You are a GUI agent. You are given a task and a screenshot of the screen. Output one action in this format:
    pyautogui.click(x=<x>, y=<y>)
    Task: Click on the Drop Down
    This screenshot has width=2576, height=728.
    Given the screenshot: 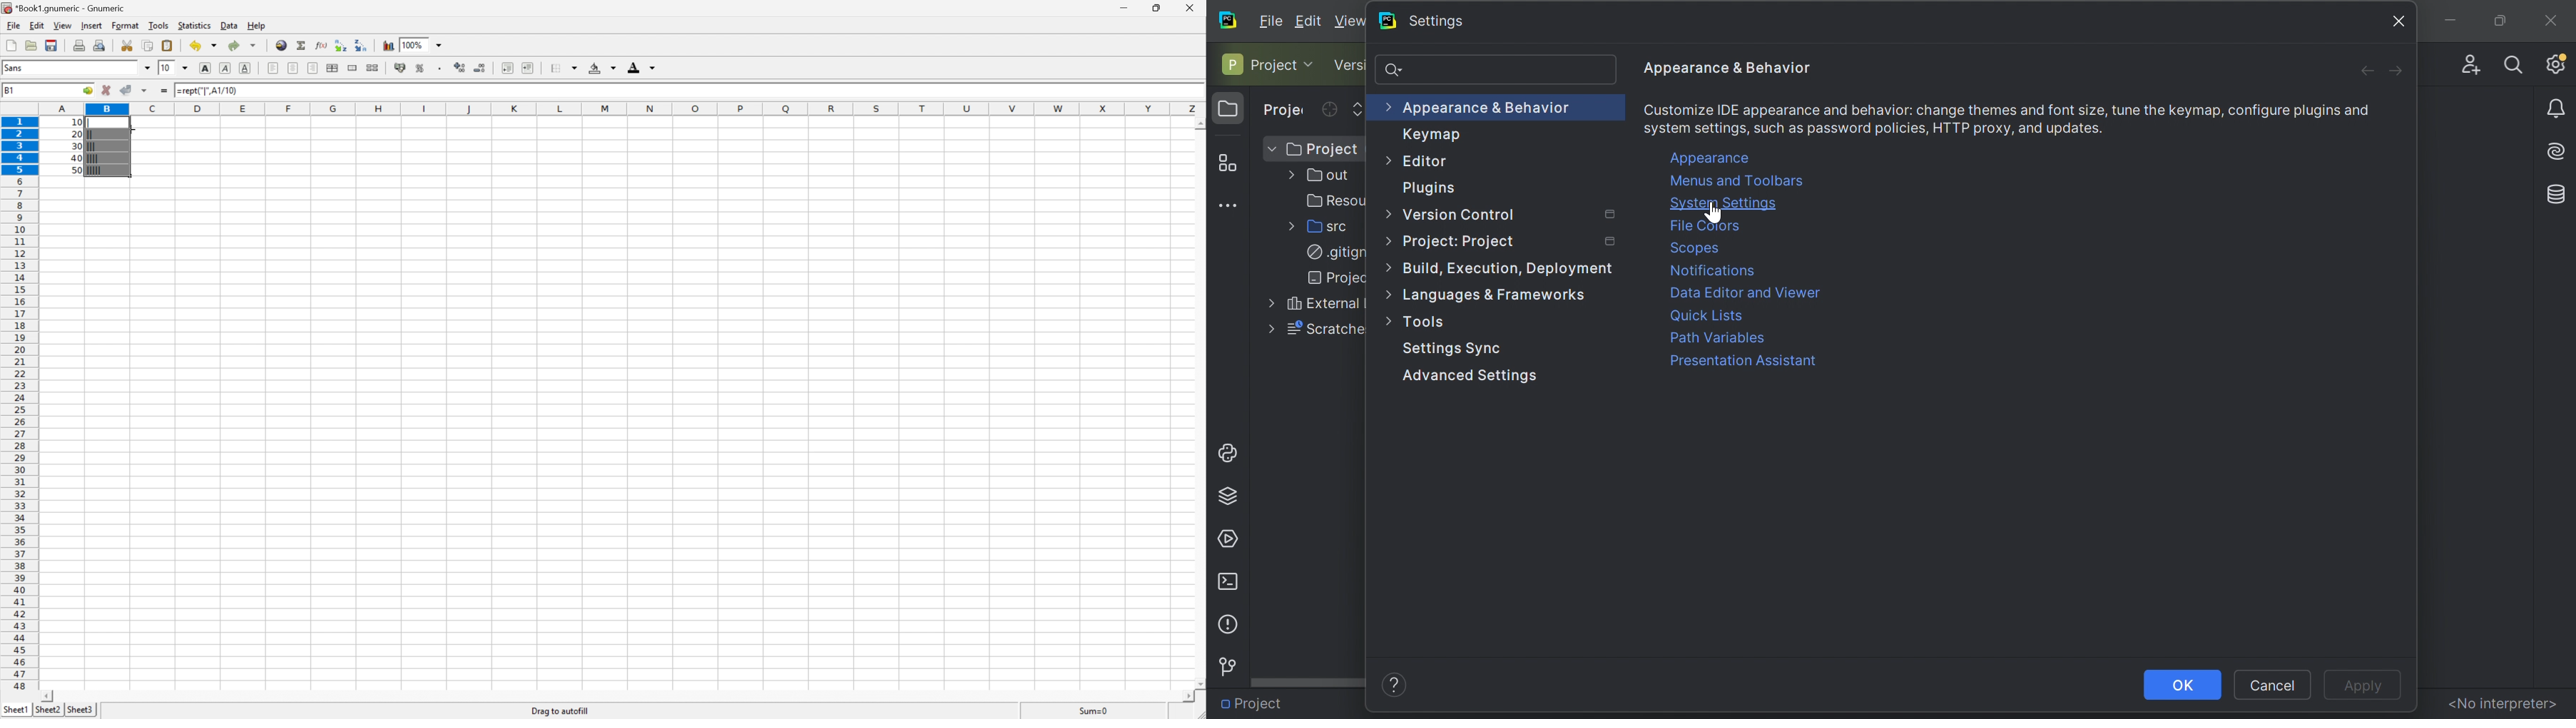 What is the action you would take?
    pyautogui.click(x=1271, y=149)
    